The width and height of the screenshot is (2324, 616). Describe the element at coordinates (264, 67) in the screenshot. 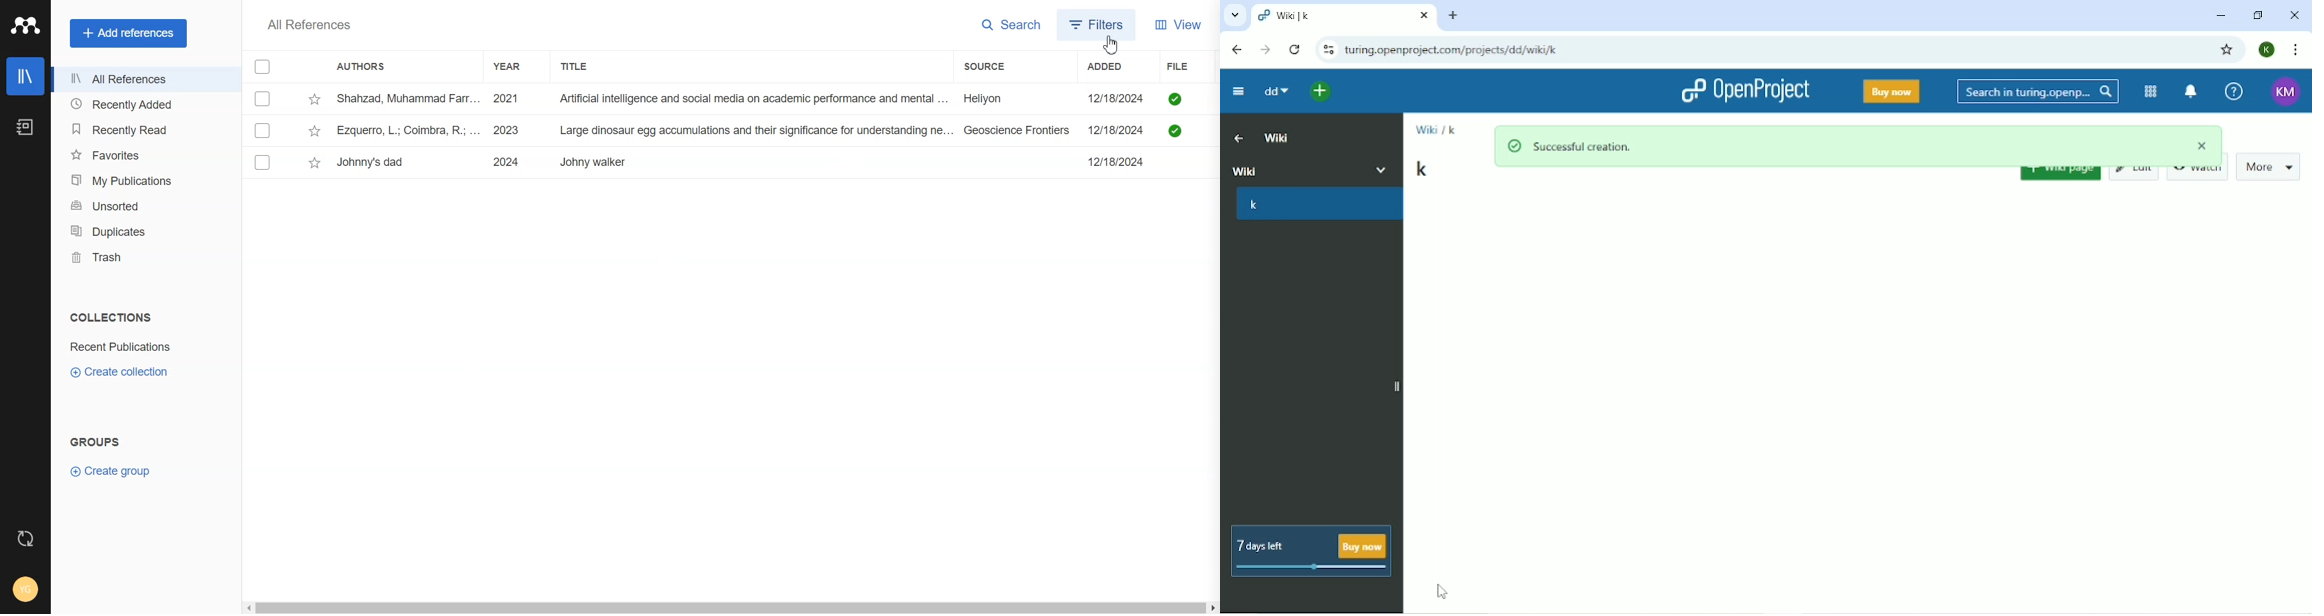

I see `Checklist` at that location.